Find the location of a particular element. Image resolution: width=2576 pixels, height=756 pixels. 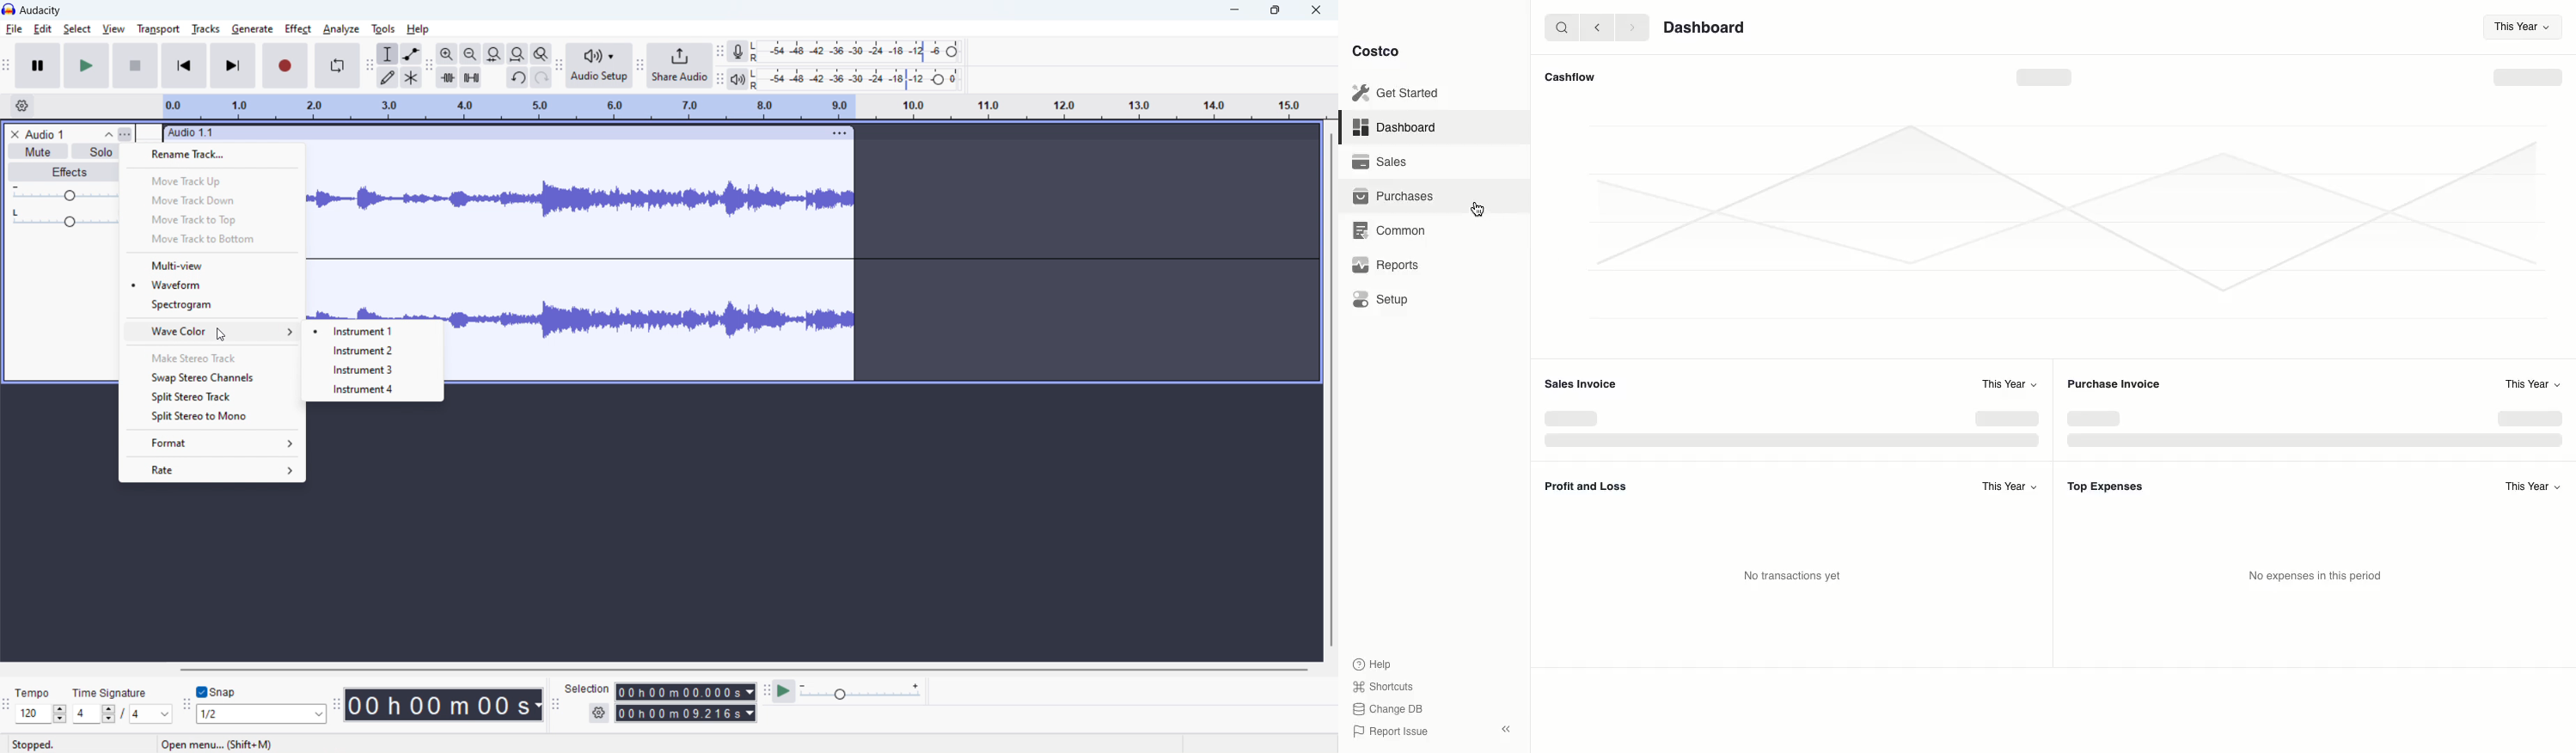

Sales Invoice is located at coordinates (1579, 383).